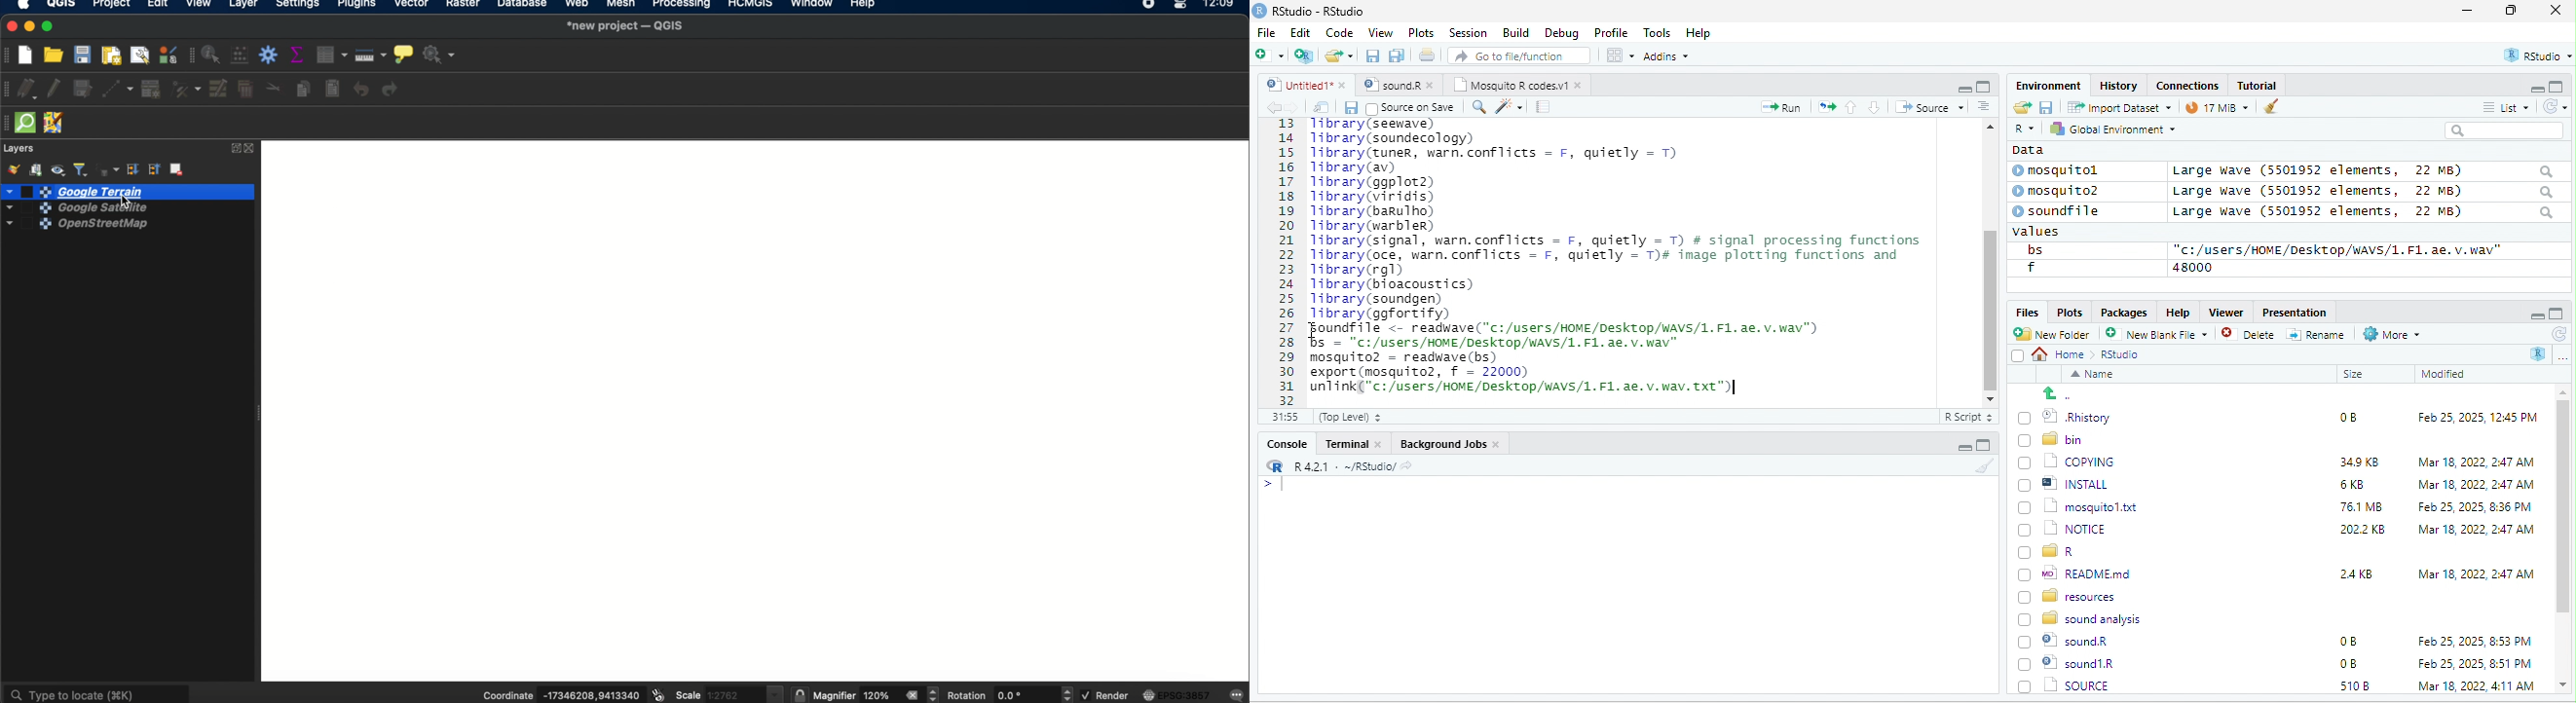  I want to click on Rstudio, so click(2121, 354).